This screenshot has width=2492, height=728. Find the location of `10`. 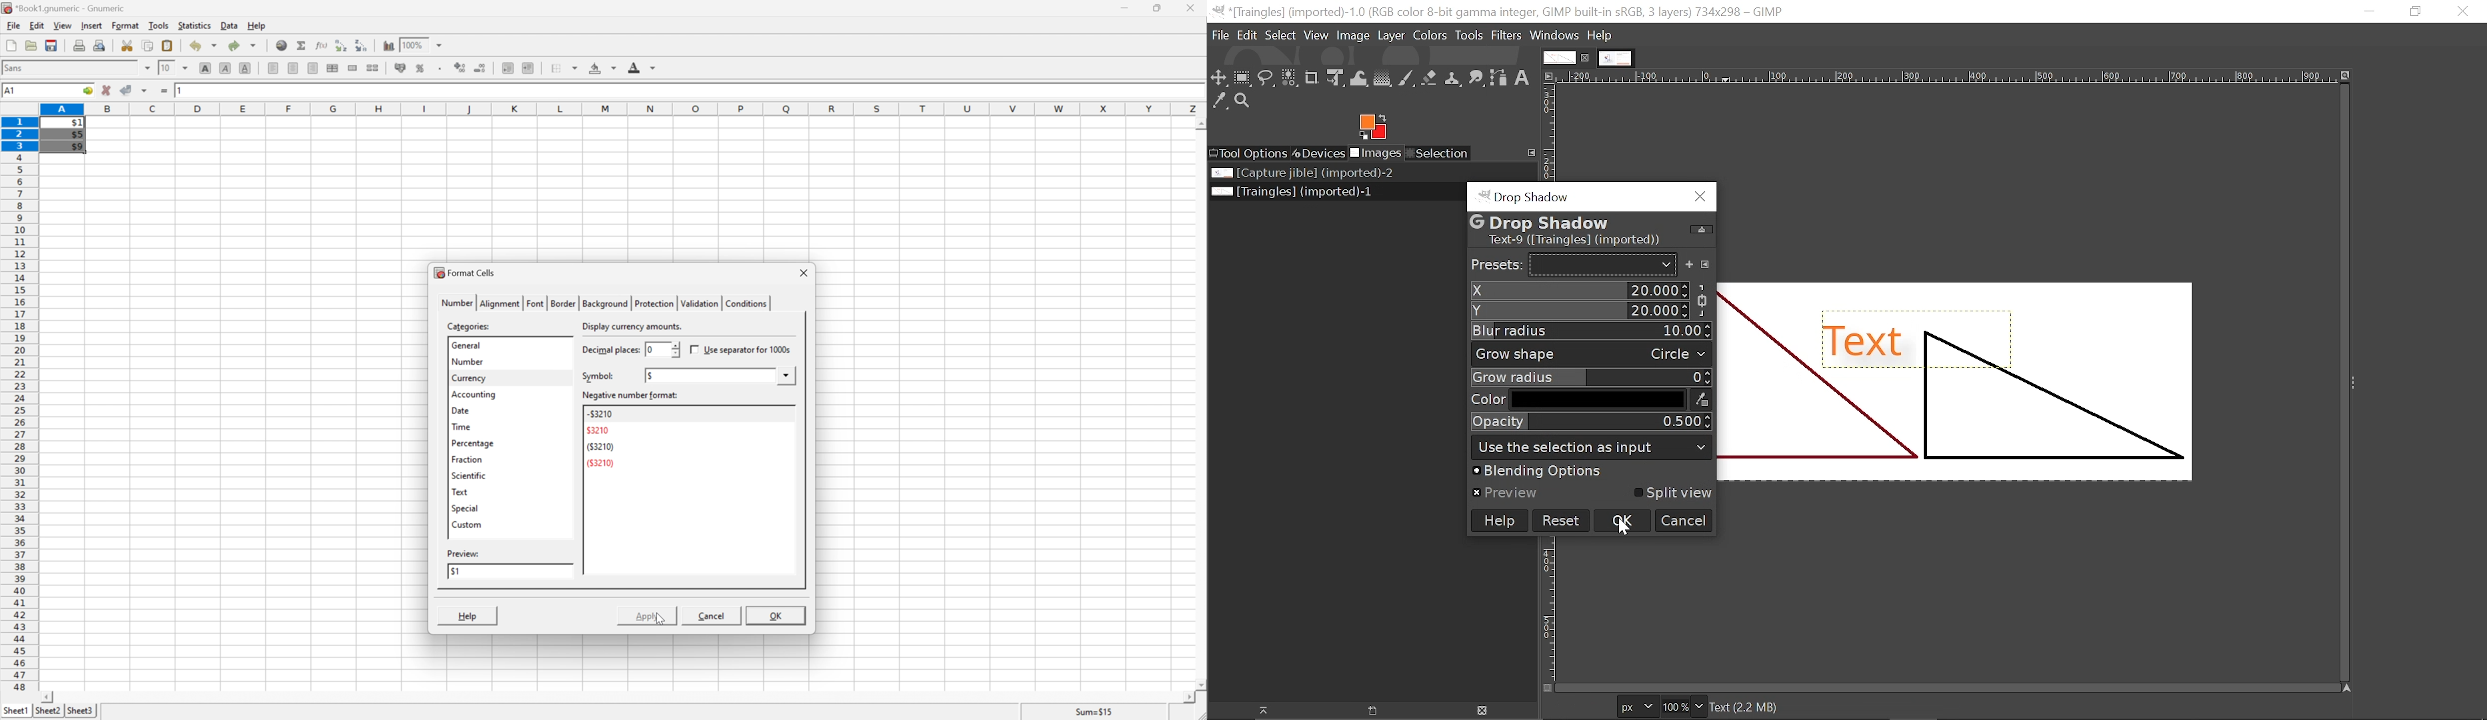

10 is located at coordinates (166, 67).